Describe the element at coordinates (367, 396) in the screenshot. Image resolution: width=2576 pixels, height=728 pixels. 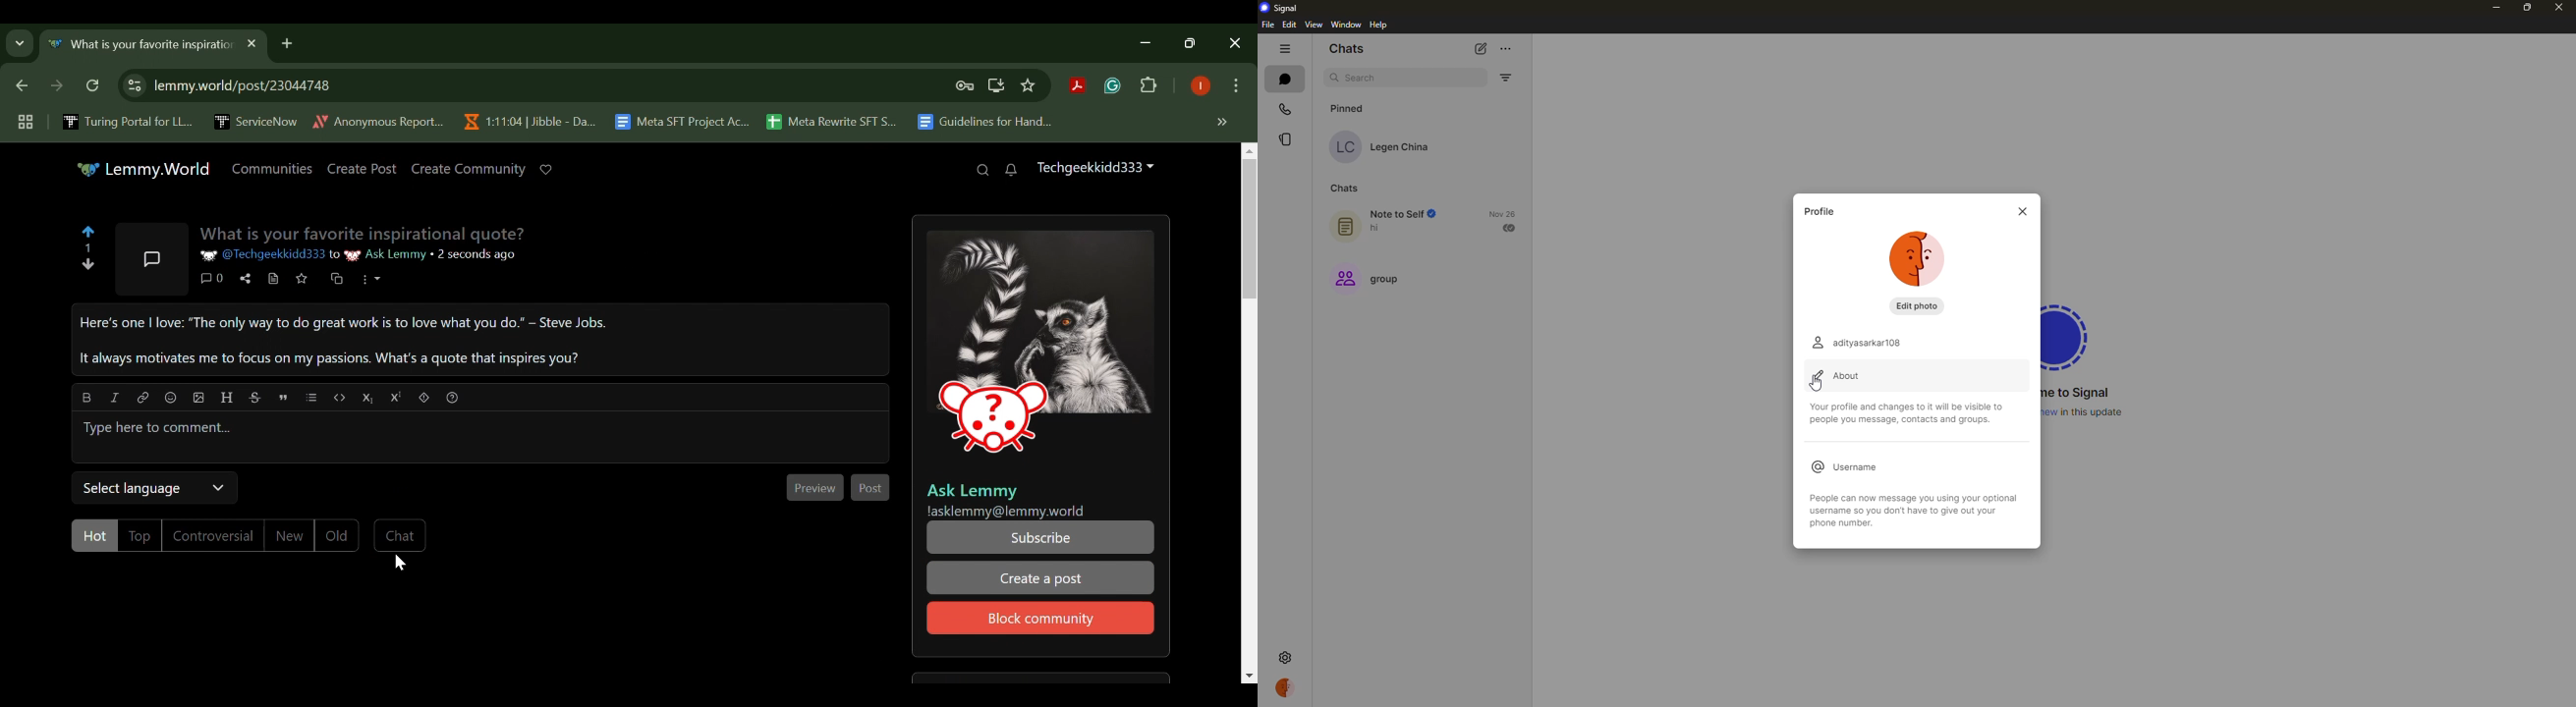
I see `Subscript` at that location.